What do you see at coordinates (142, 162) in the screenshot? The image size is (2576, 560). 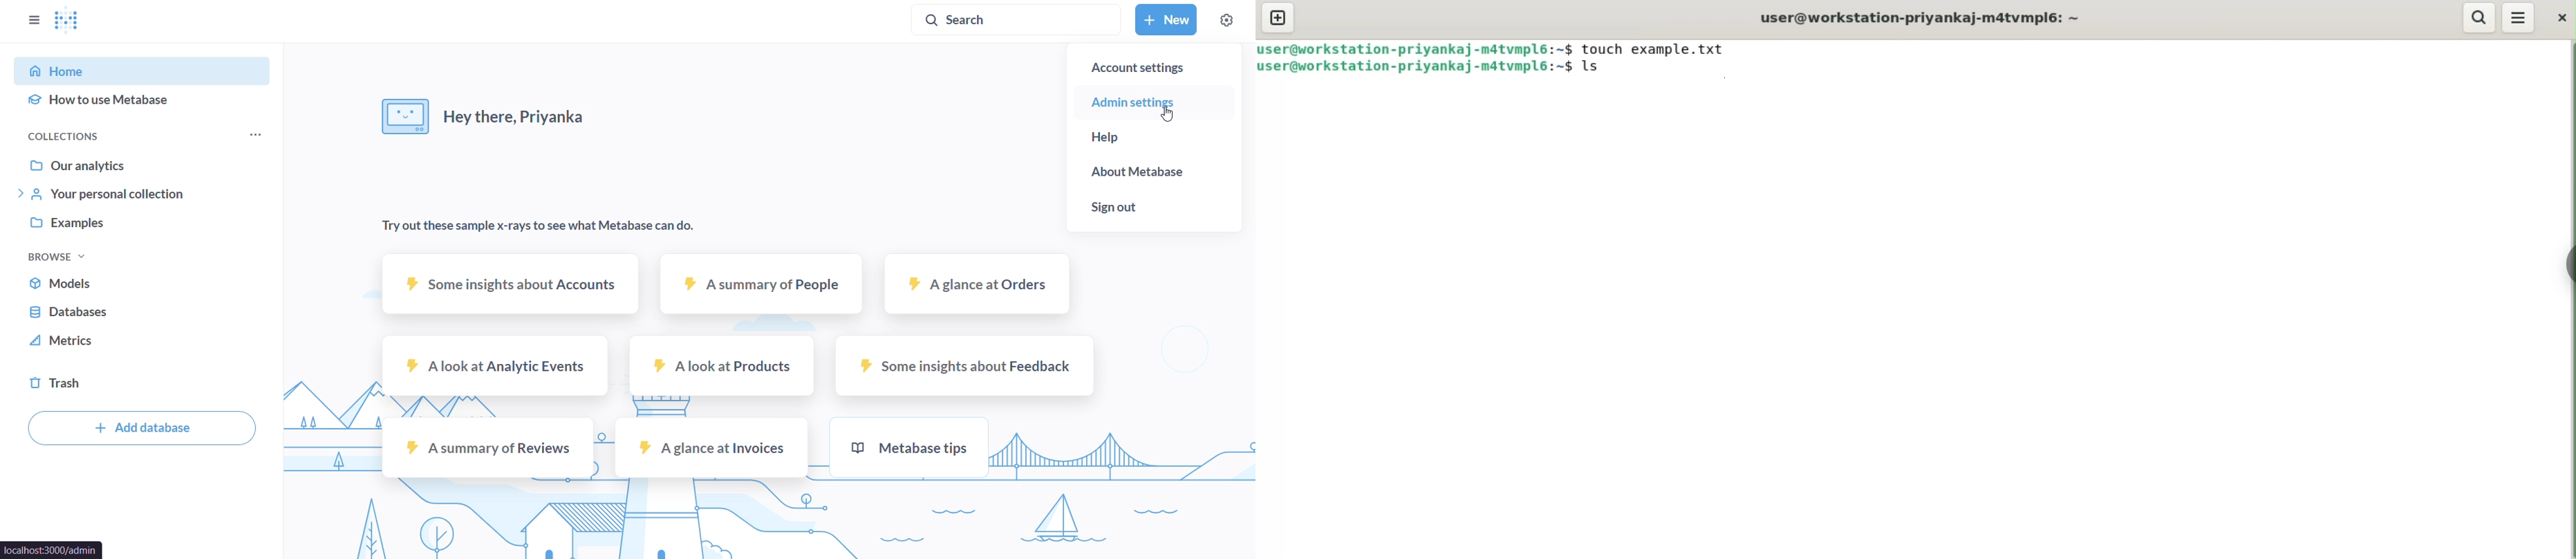 I see `our analytics` at bounding box center [142, 162].